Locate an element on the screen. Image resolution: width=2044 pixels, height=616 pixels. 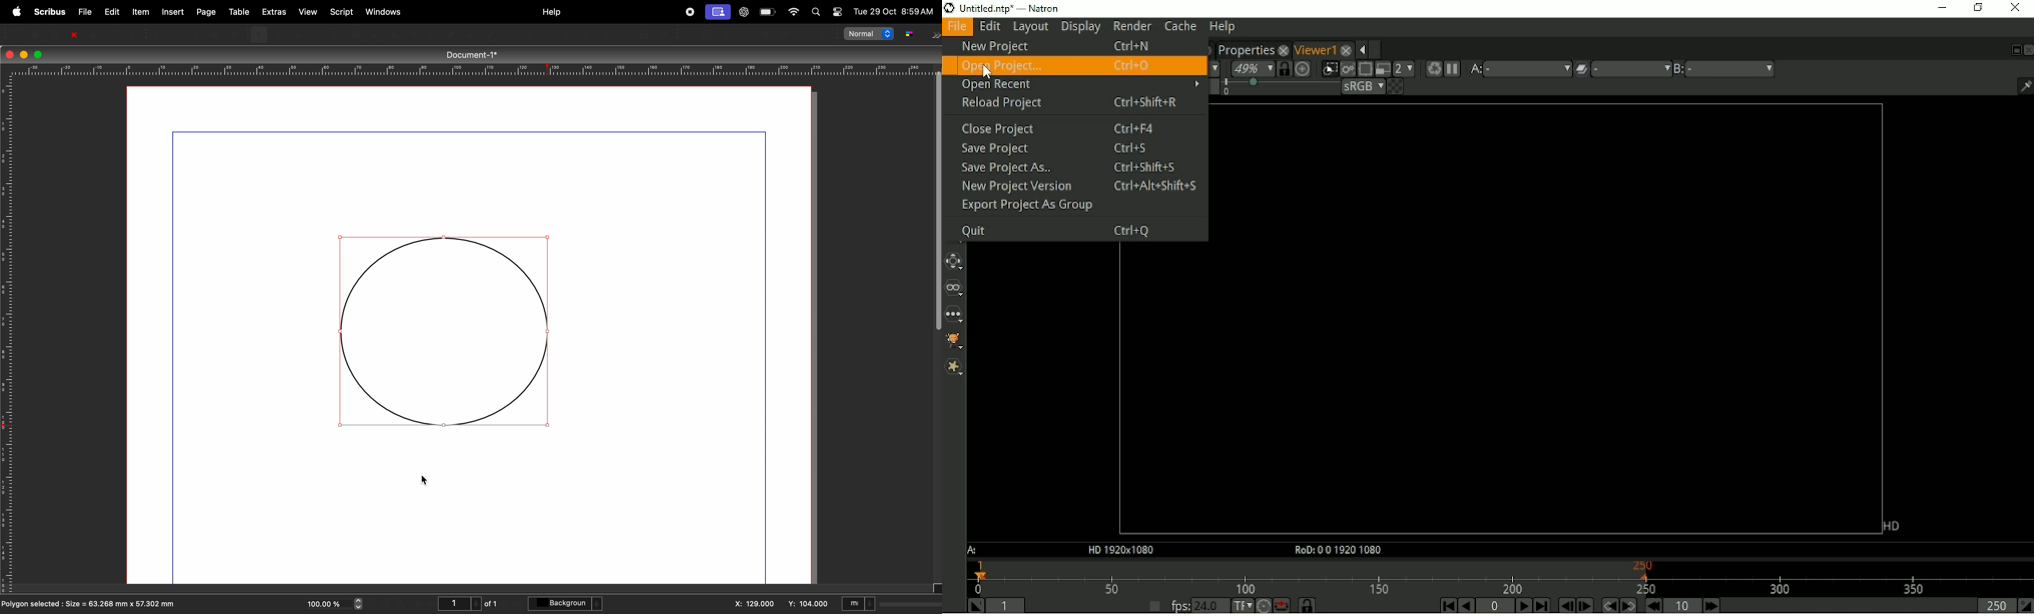
Minimize is located at coordinates (1940, 7).